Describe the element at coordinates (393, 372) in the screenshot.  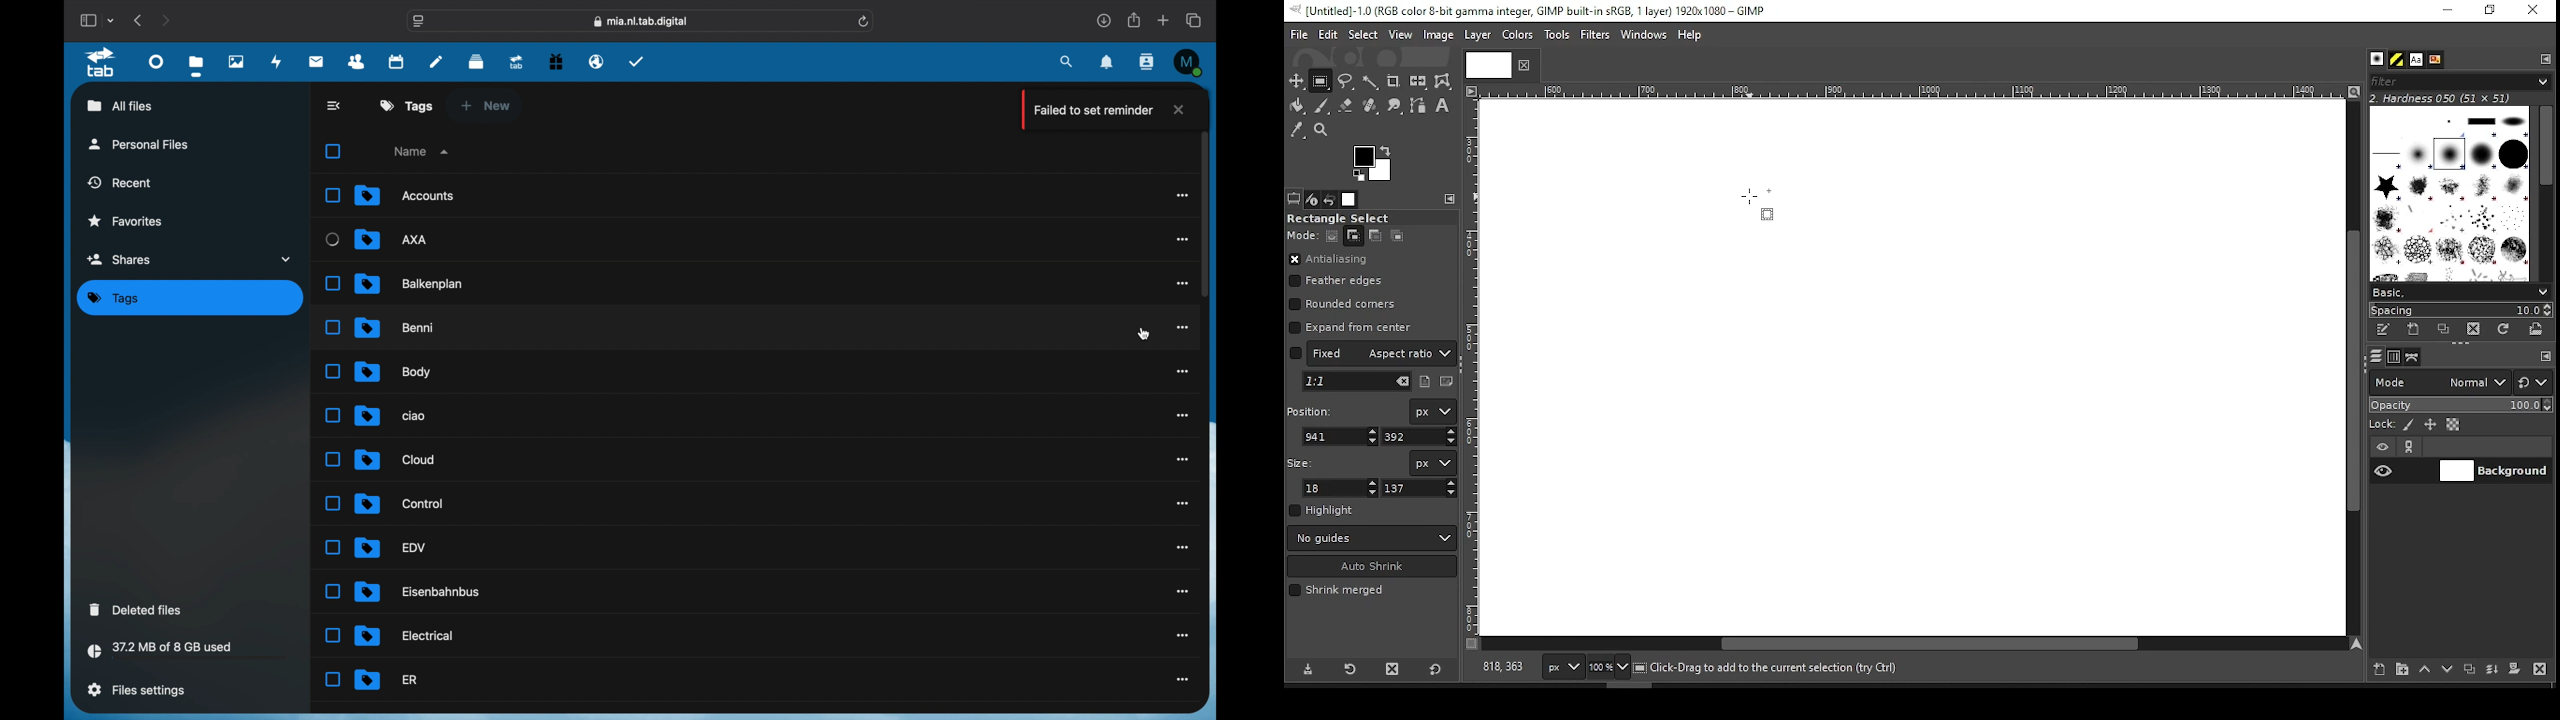
I see `file` at that location.